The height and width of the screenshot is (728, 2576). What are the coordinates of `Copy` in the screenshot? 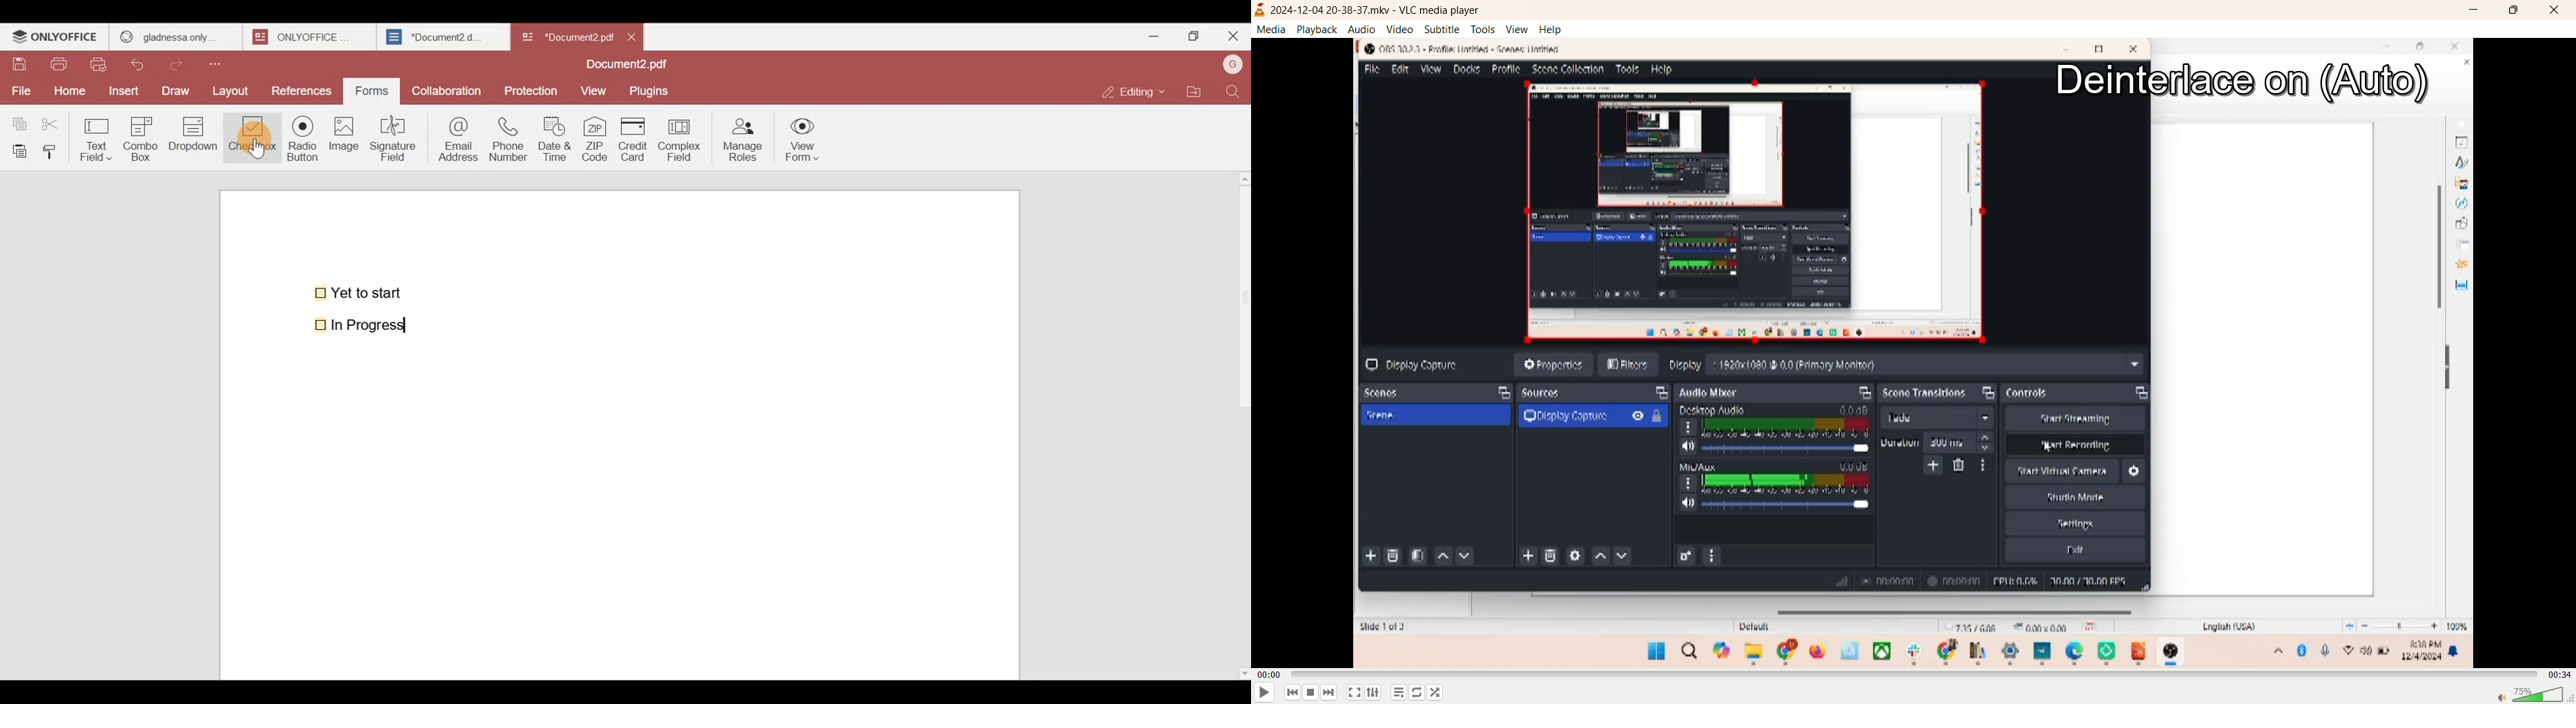 It's located at (17, 121).